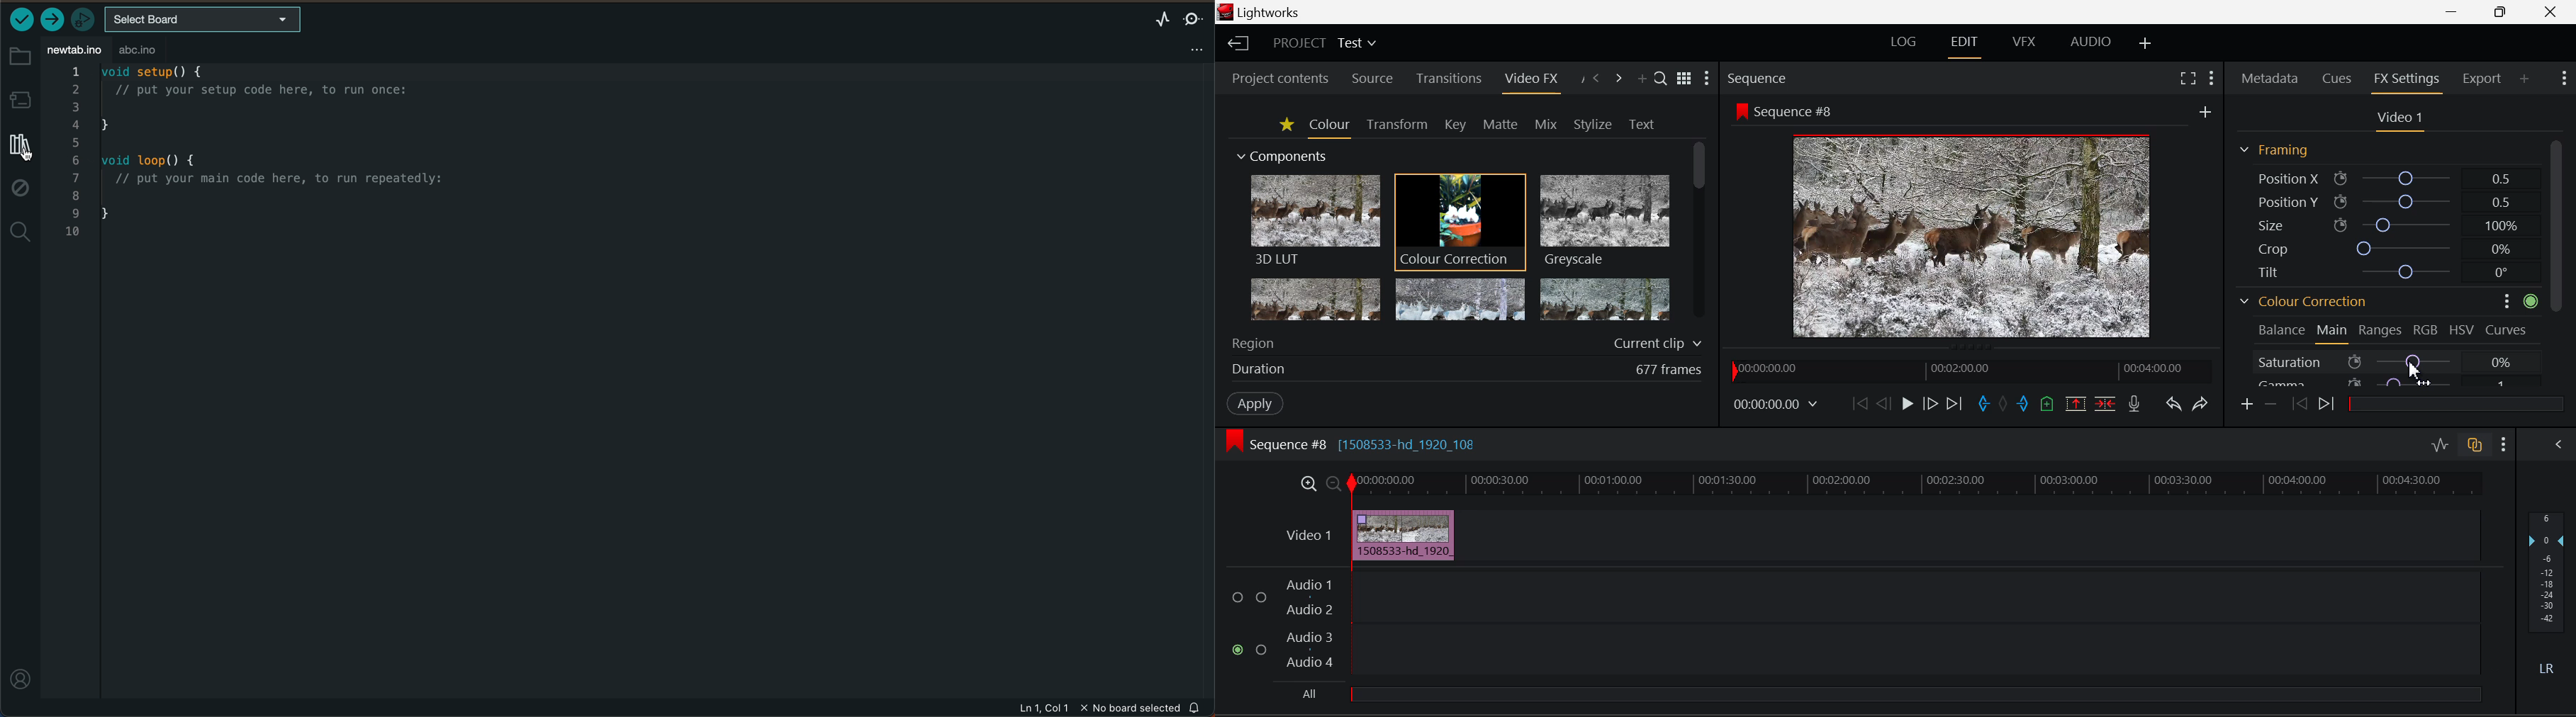 This screenshot has width=2576, height=728. What do you see at coordinates (1603, 222) in the screenshot?
I see `Greyscale` at bounding box center [1603, 222].